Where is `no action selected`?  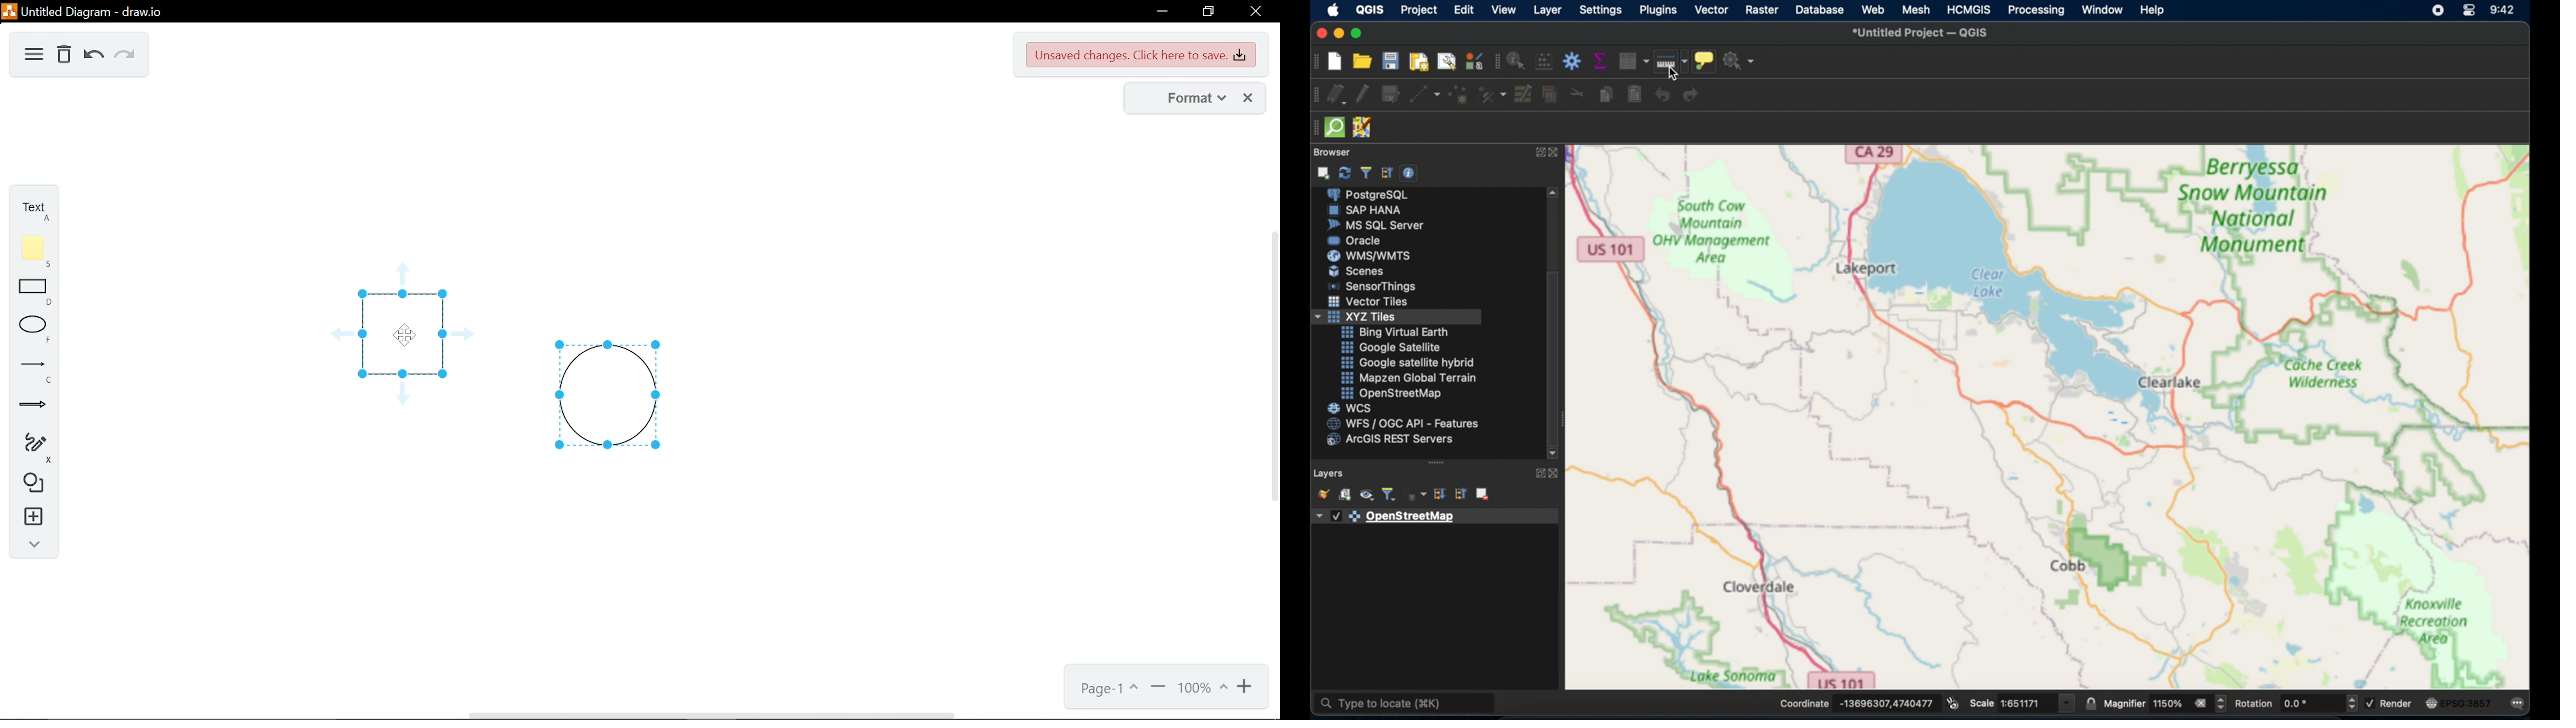
no action selected is located at coordinates (1741, 61).